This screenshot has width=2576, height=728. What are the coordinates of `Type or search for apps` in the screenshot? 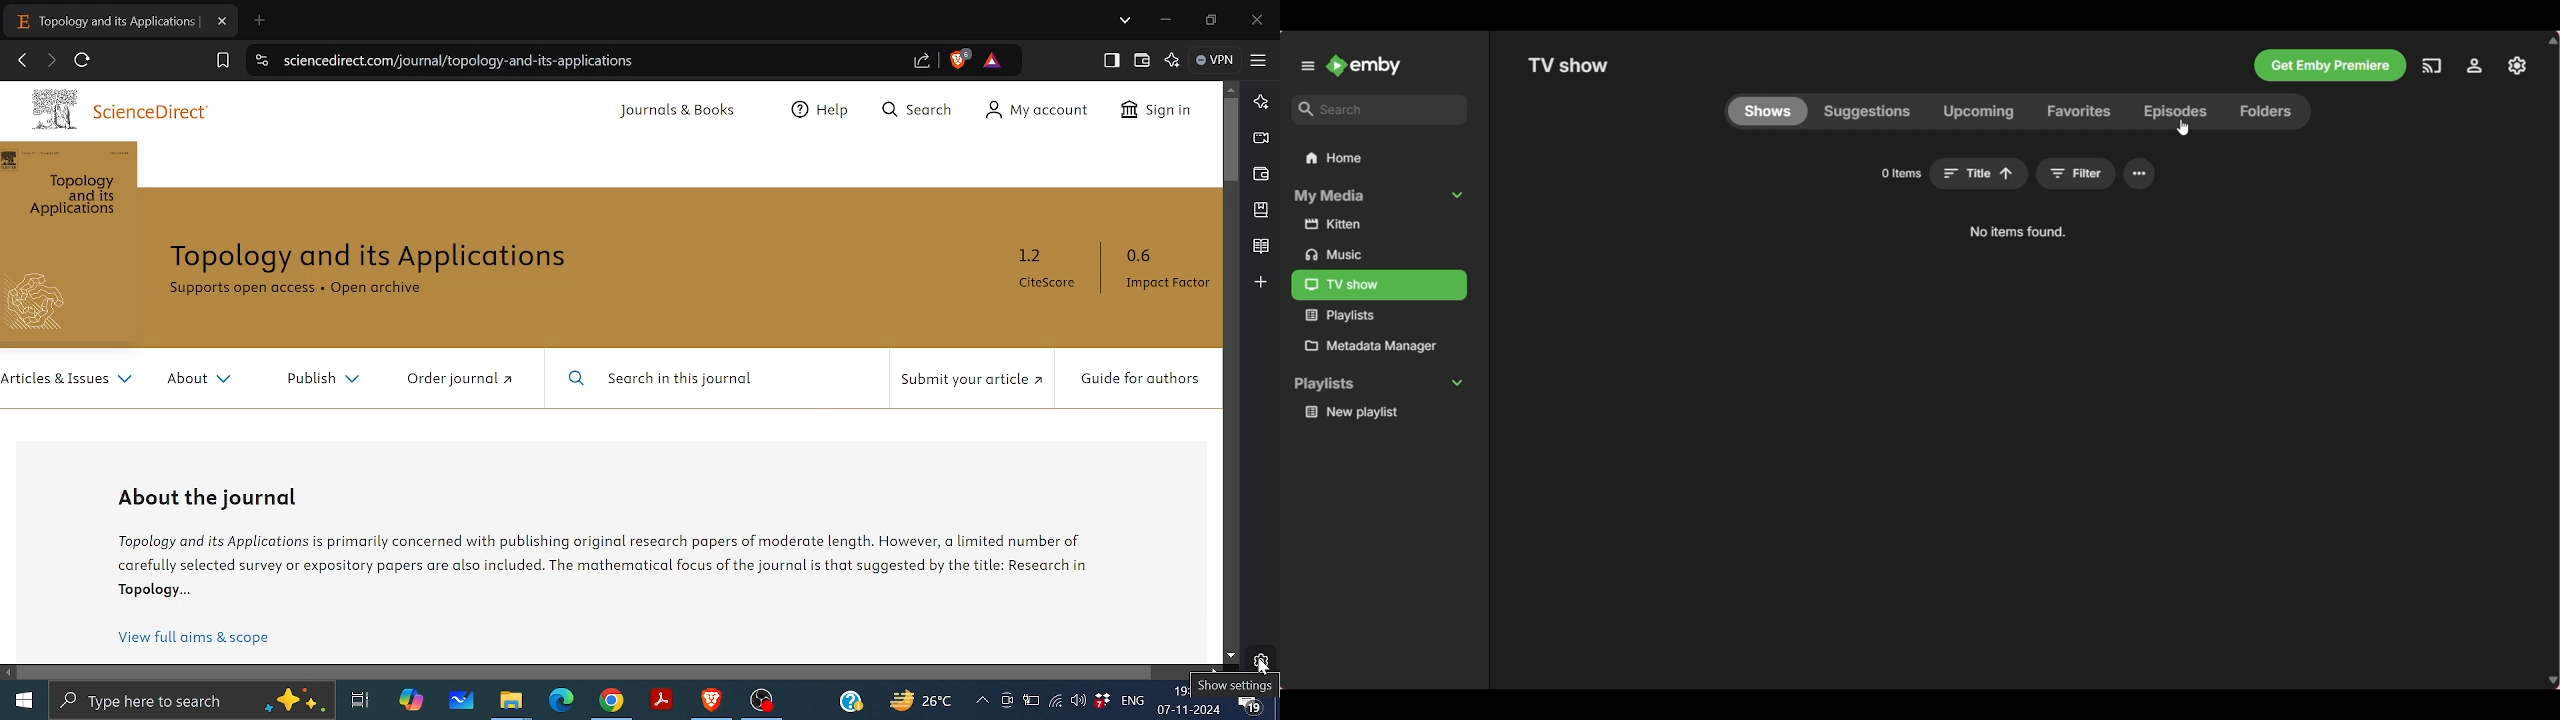 It's located at (192, 700).